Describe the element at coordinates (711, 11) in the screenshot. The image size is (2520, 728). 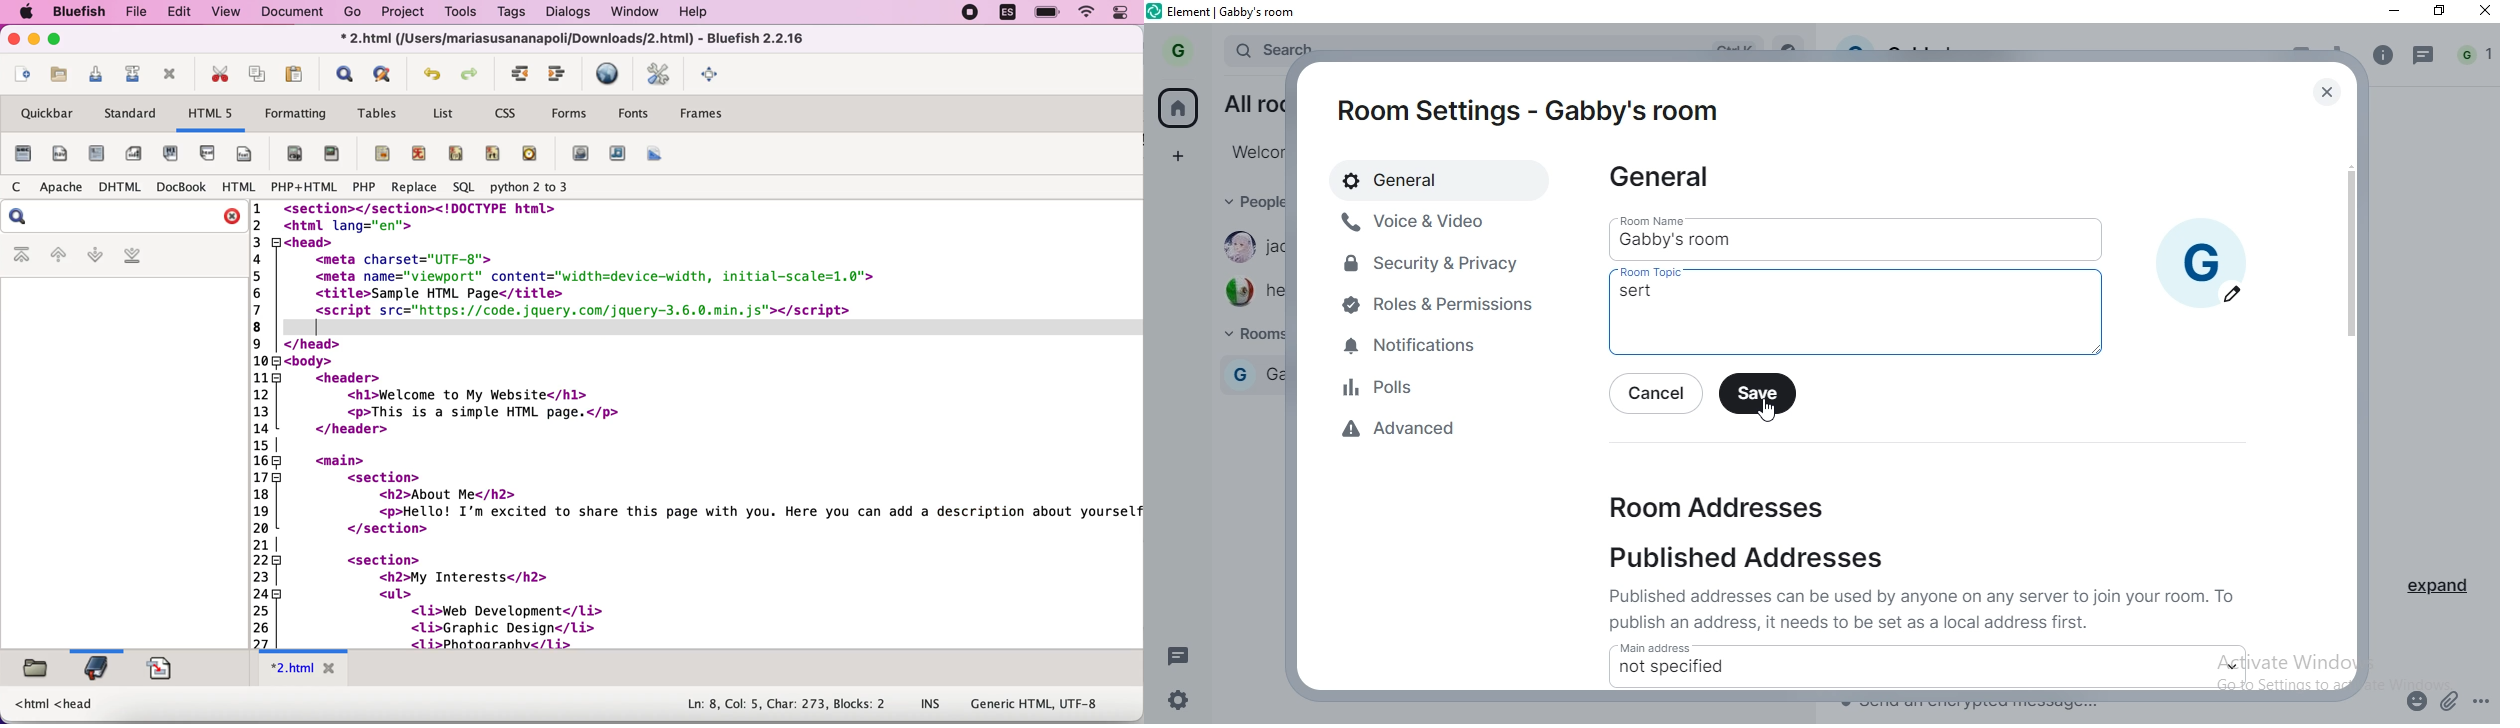
I see `help` at that location.